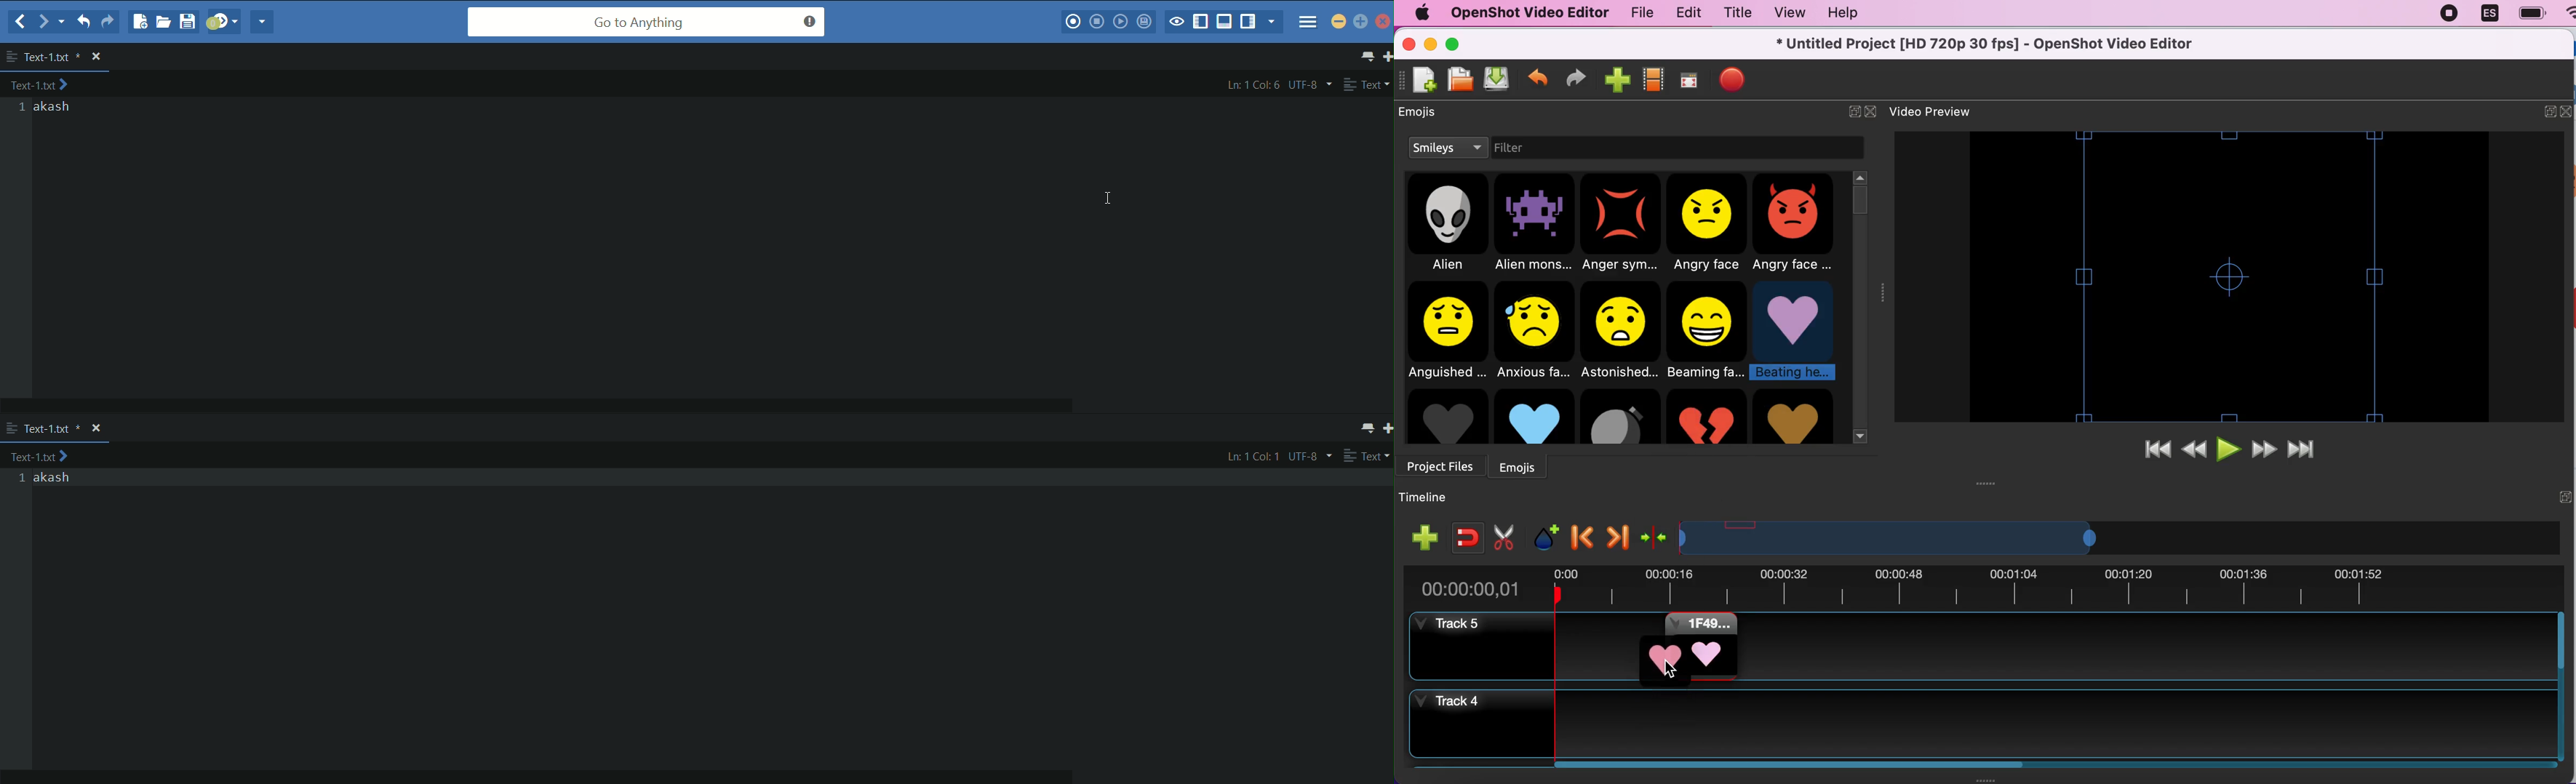 This screenshot has height=784, width=2576. What do you see at coordinates (2446, 13) in the screenshot?
I see `recording stopped` at bounding box center [2446, 13].